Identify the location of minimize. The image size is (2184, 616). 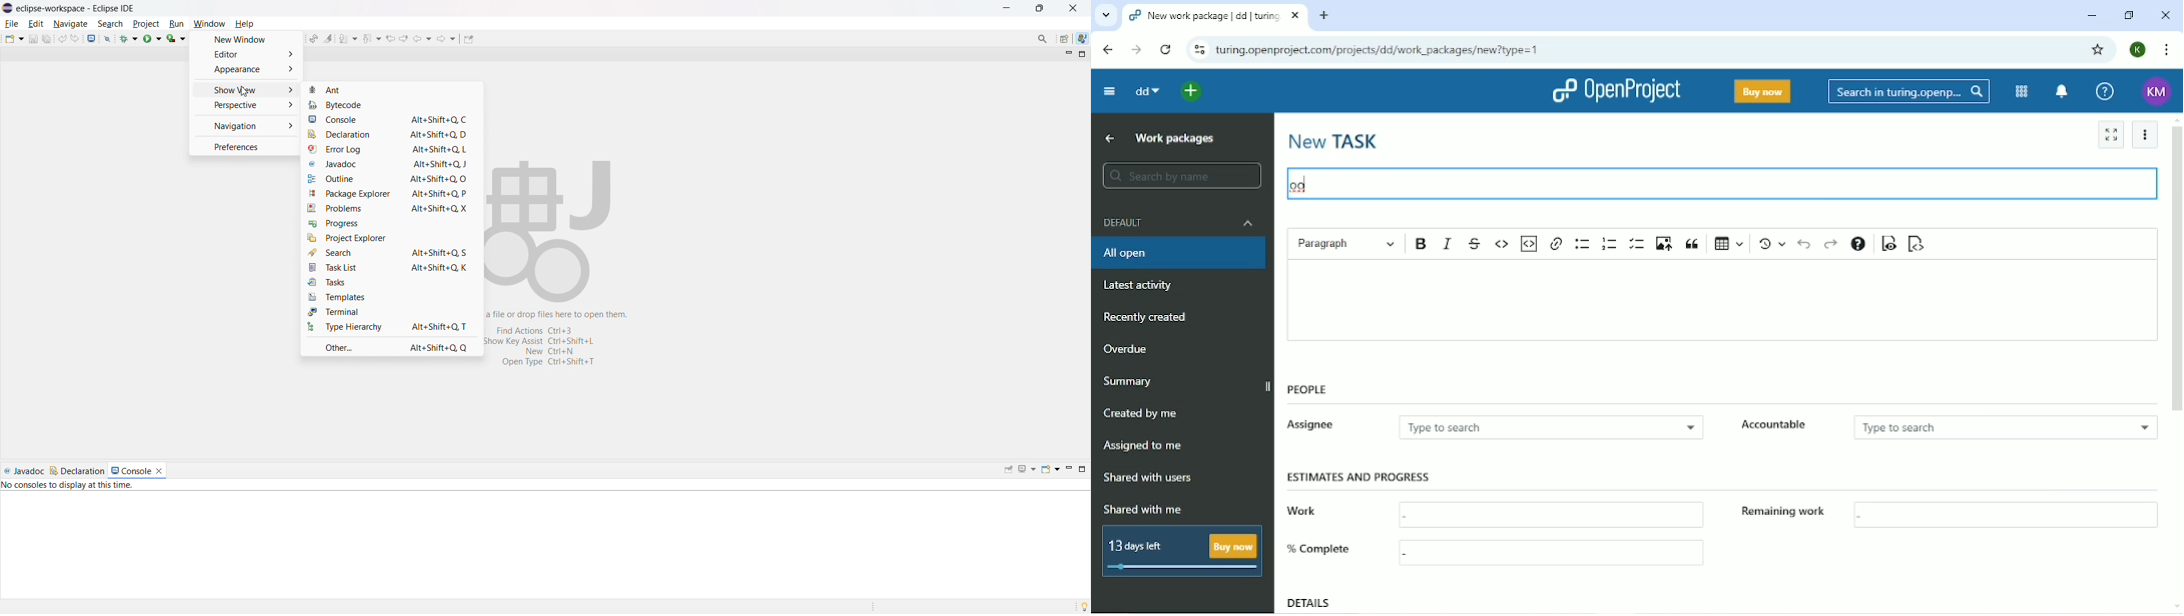
(1008, 9).